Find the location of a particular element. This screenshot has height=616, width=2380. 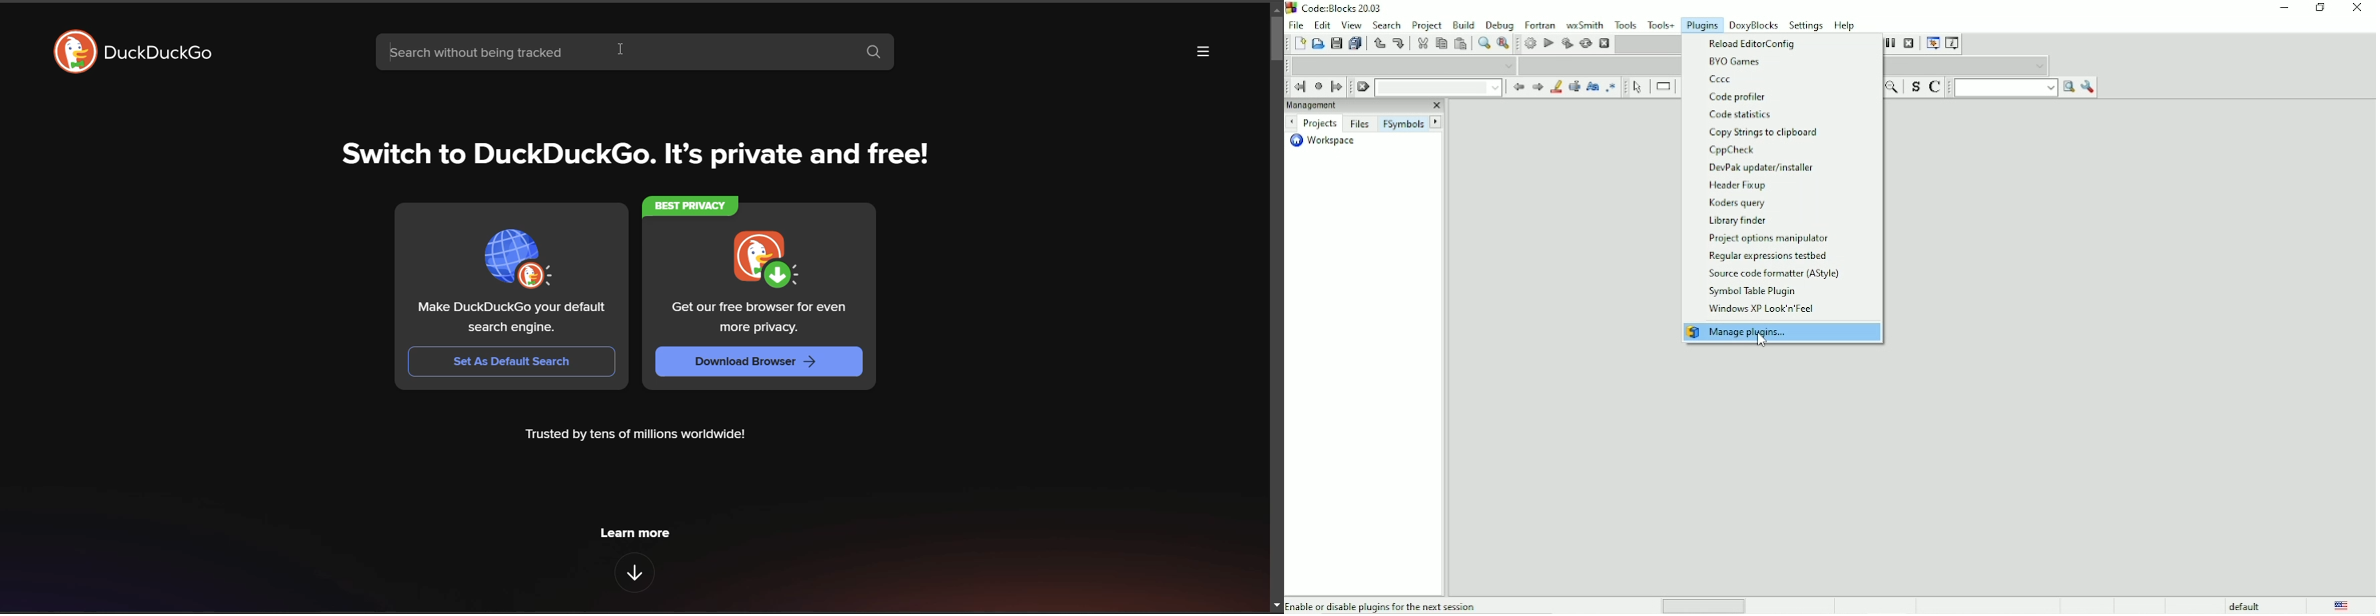

Paste is located at coordinates (1462, 44).